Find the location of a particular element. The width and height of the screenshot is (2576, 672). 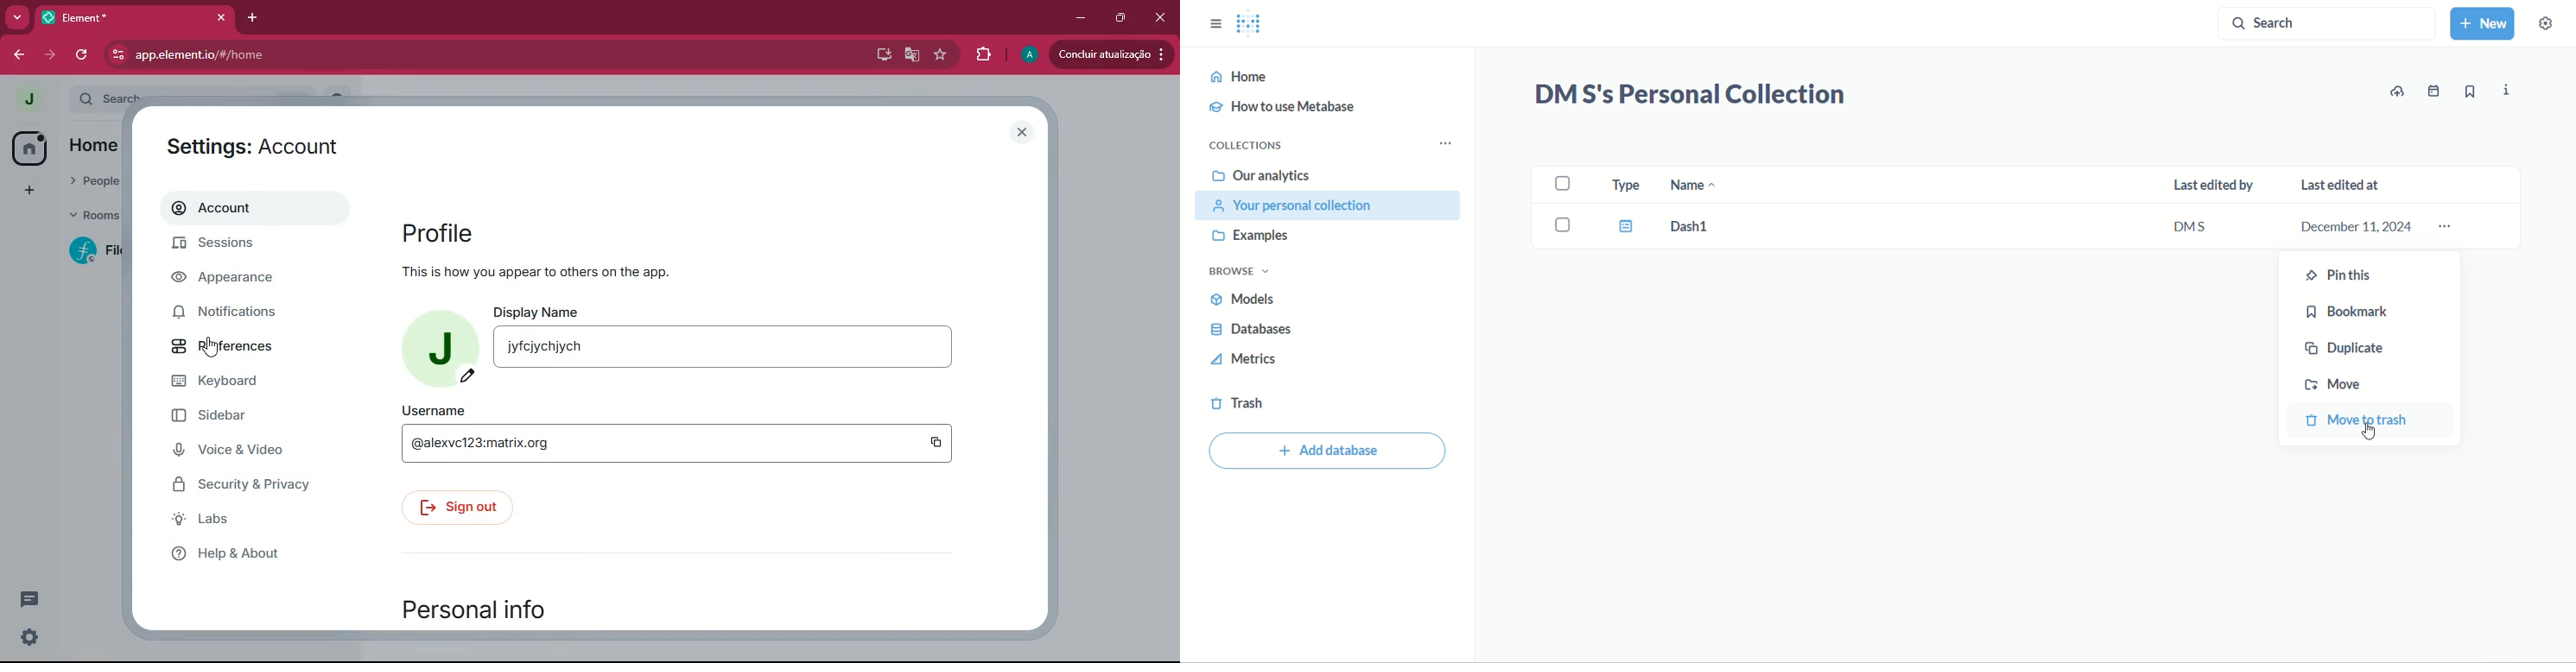

new is located at coordinates (2486, 26).